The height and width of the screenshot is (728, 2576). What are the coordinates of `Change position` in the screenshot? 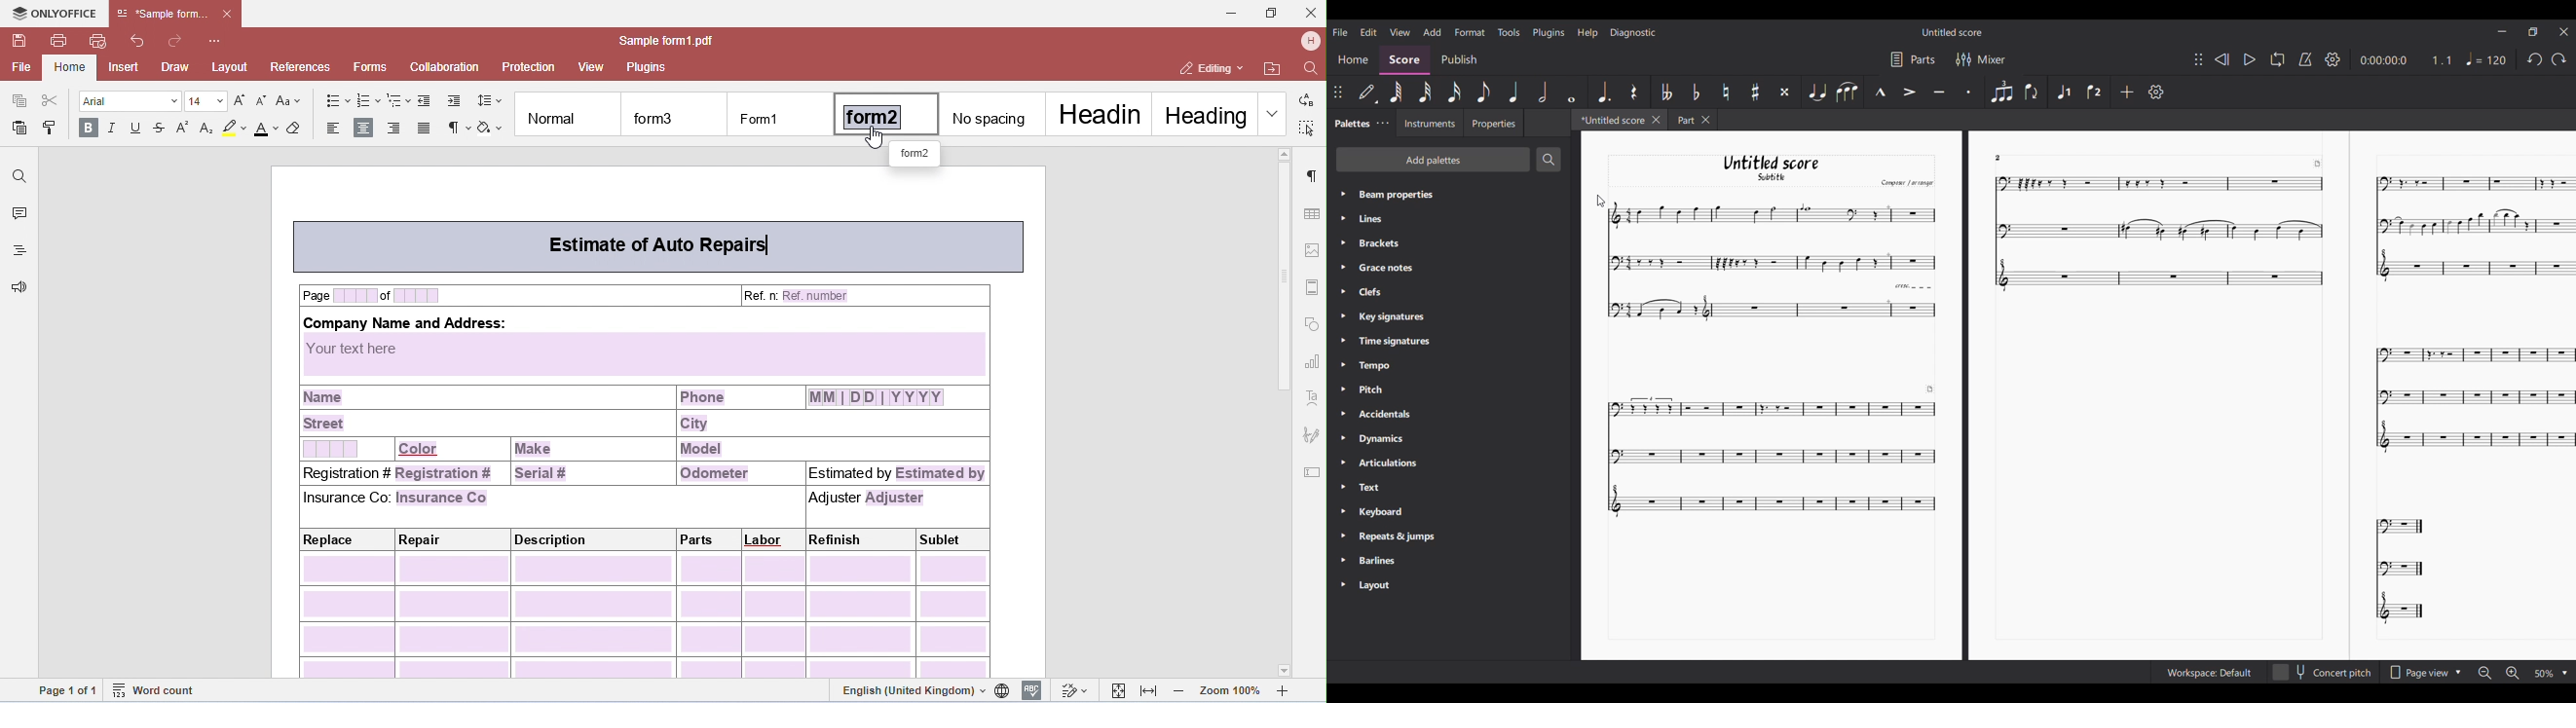 It's located at (2198, 59).